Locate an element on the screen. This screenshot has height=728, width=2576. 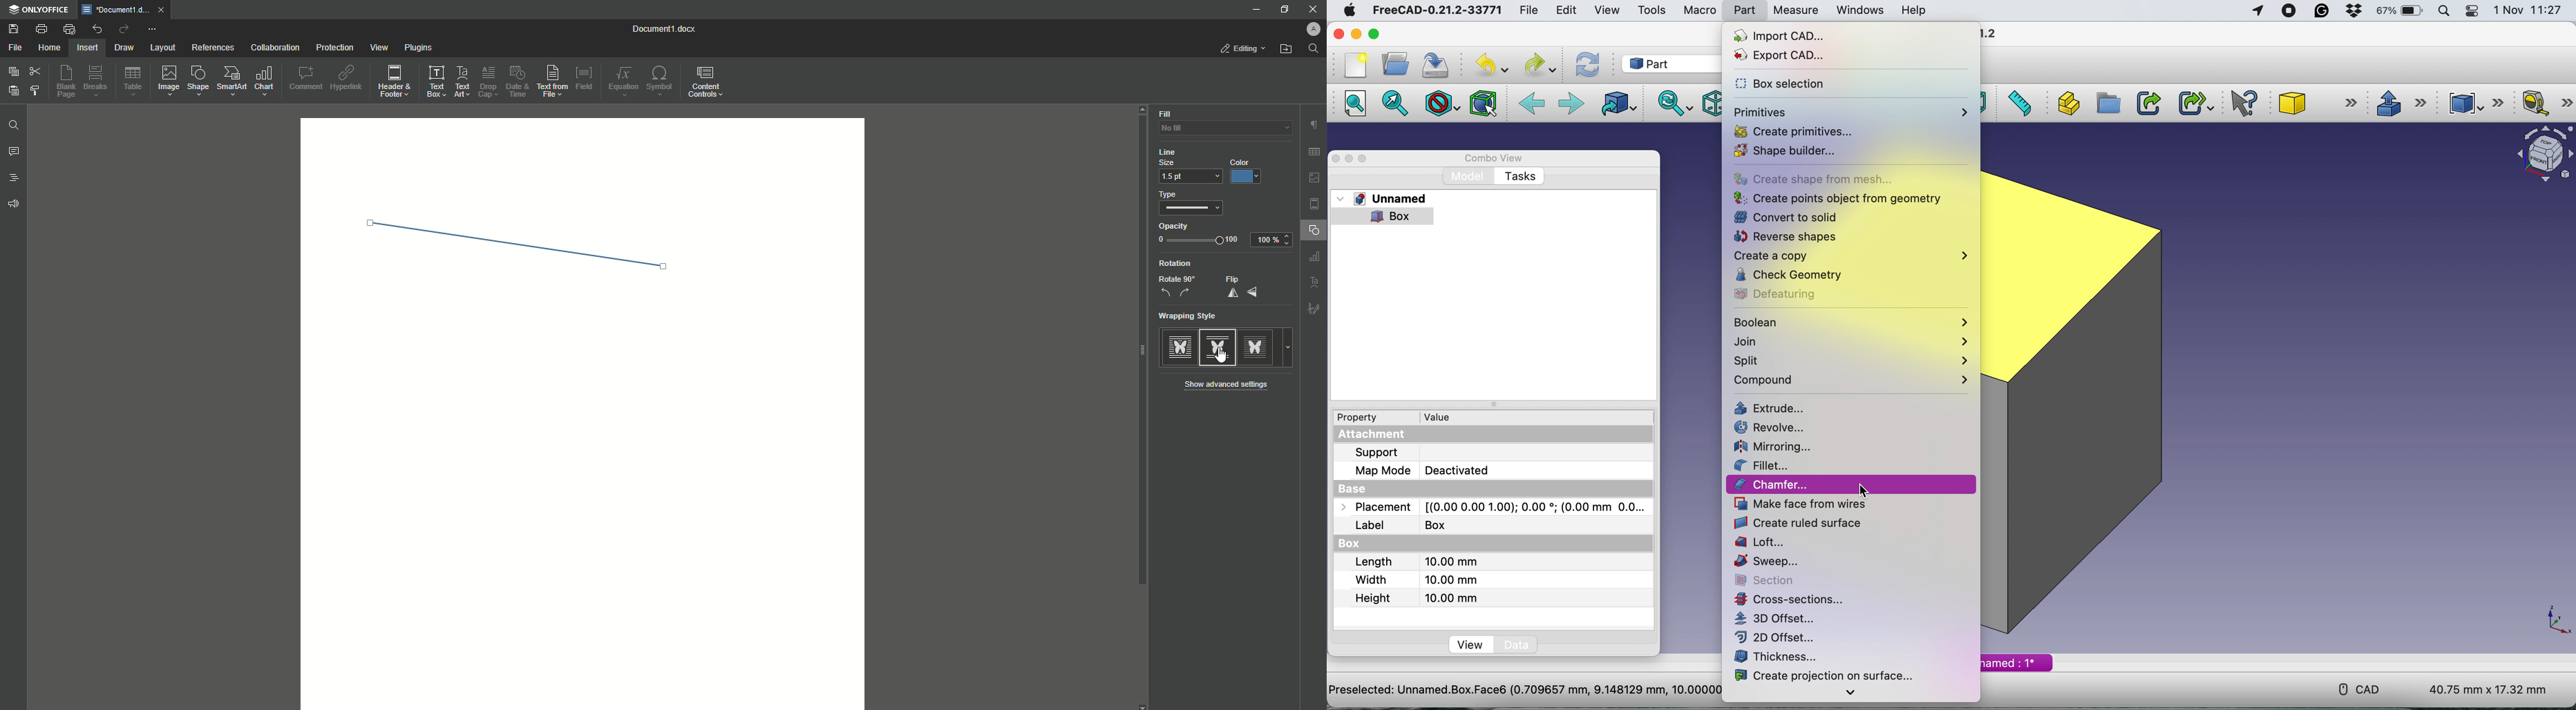
section is located at coordinates (1767, 580).